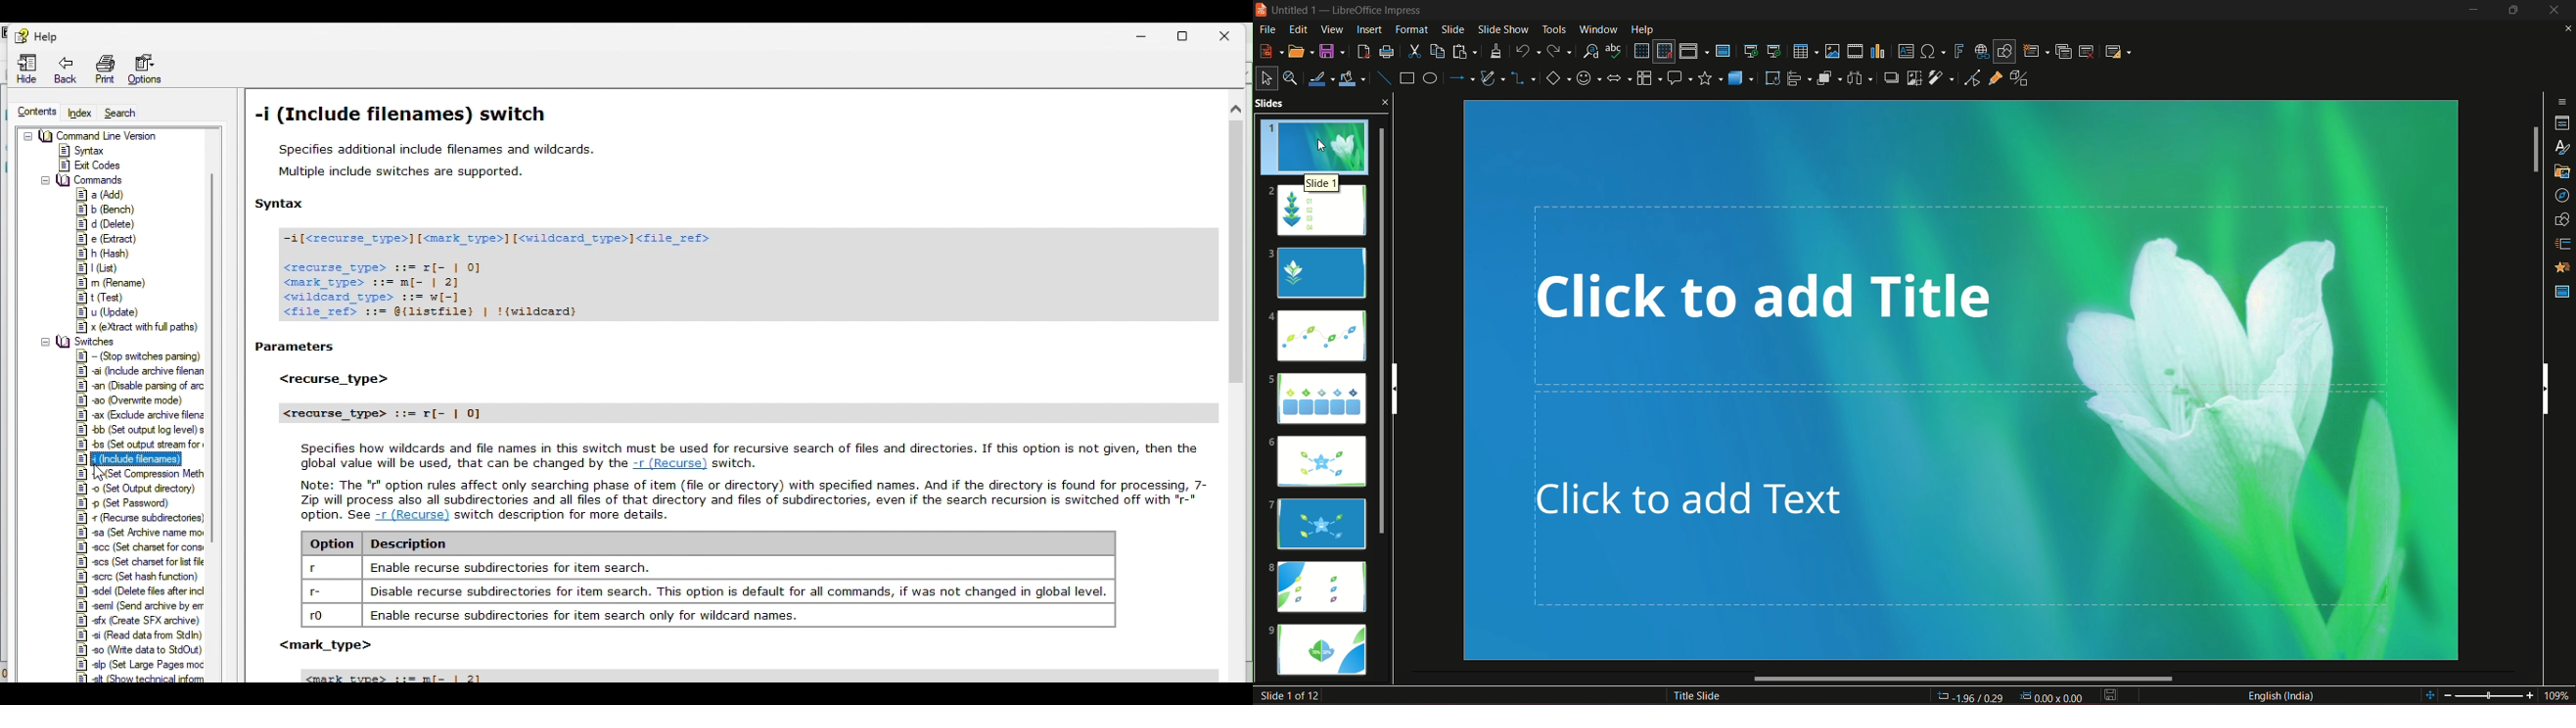  I want to click on Bench, so click(105, 211).